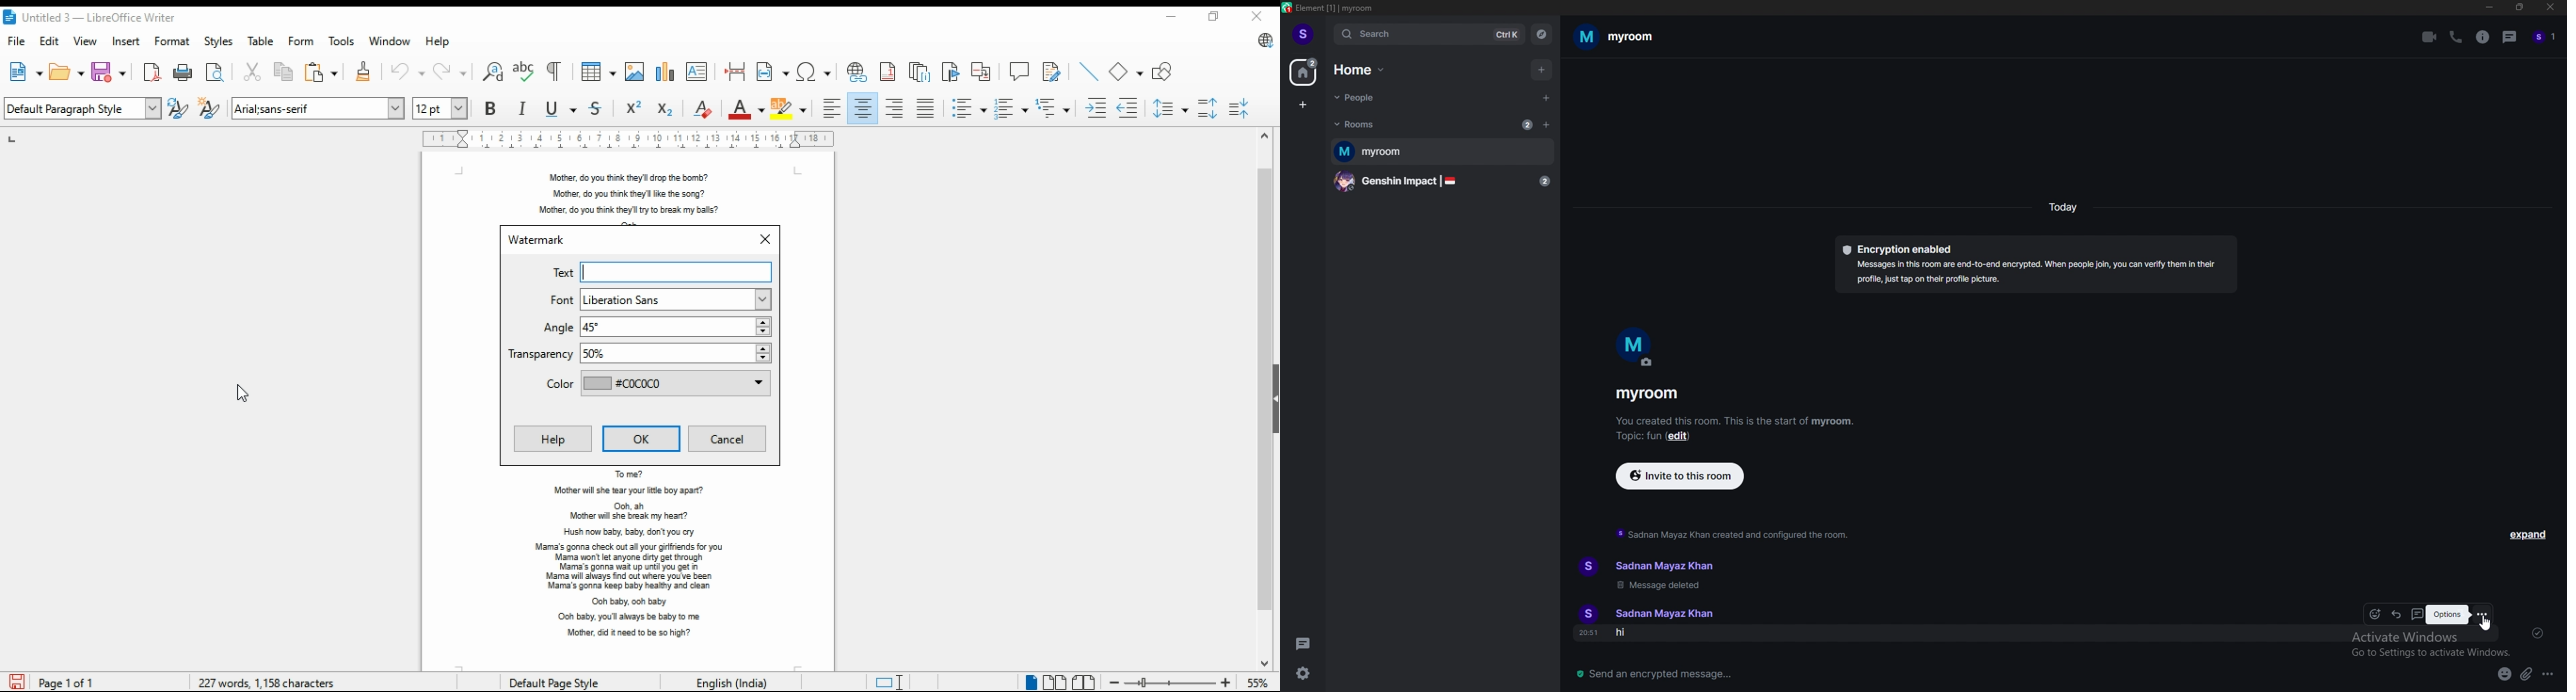  I want to click on profile, so click(1303, 34).